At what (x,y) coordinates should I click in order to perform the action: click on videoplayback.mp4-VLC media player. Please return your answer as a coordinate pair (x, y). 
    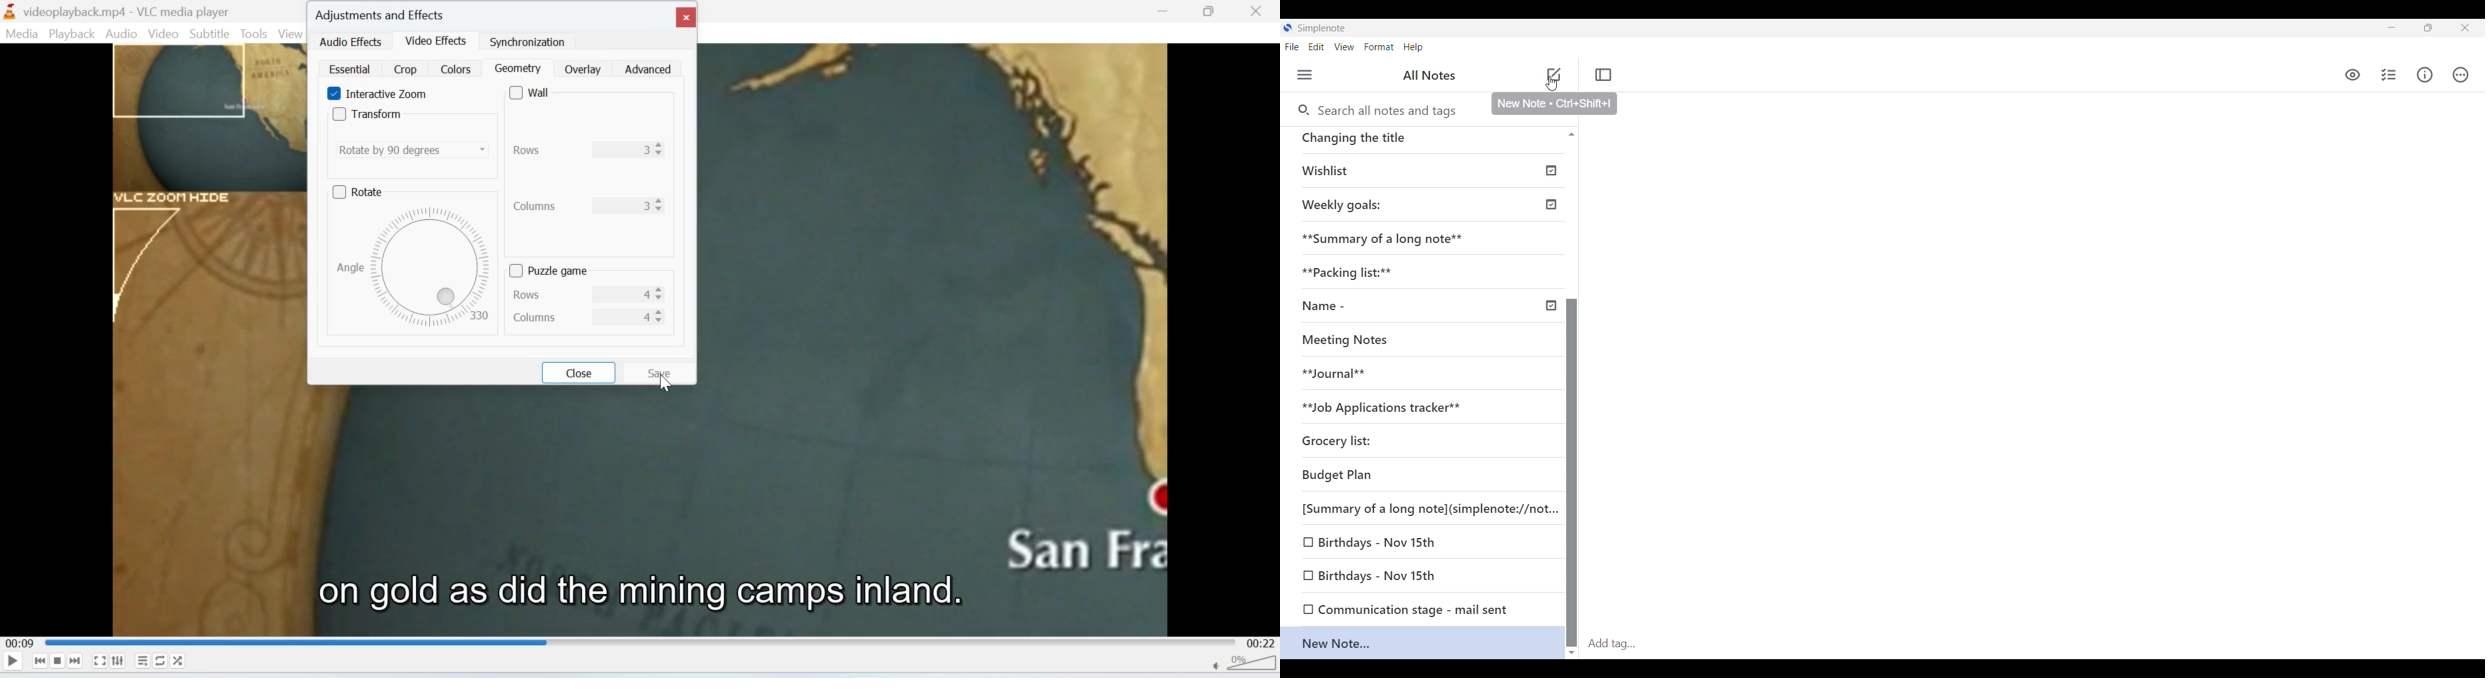
    Looking at the image, I should click on (117, 13).